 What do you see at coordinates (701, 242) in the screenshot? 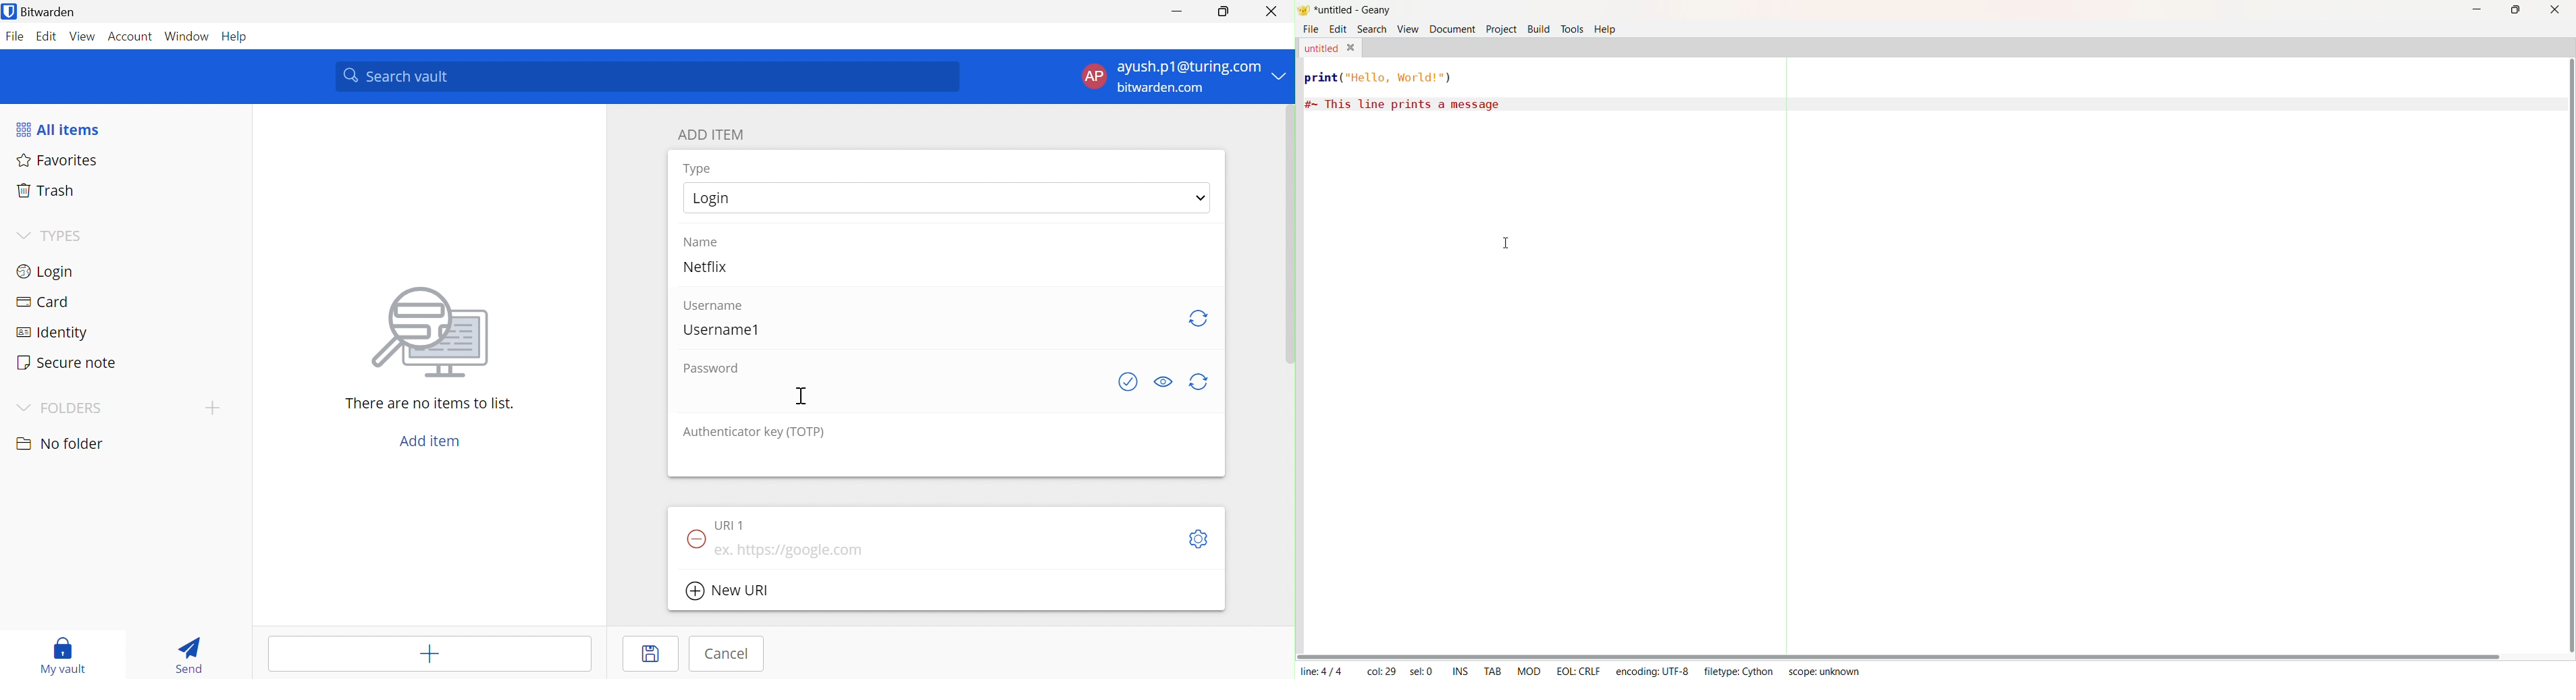
I see `Name` at bounding box center [701, 242].